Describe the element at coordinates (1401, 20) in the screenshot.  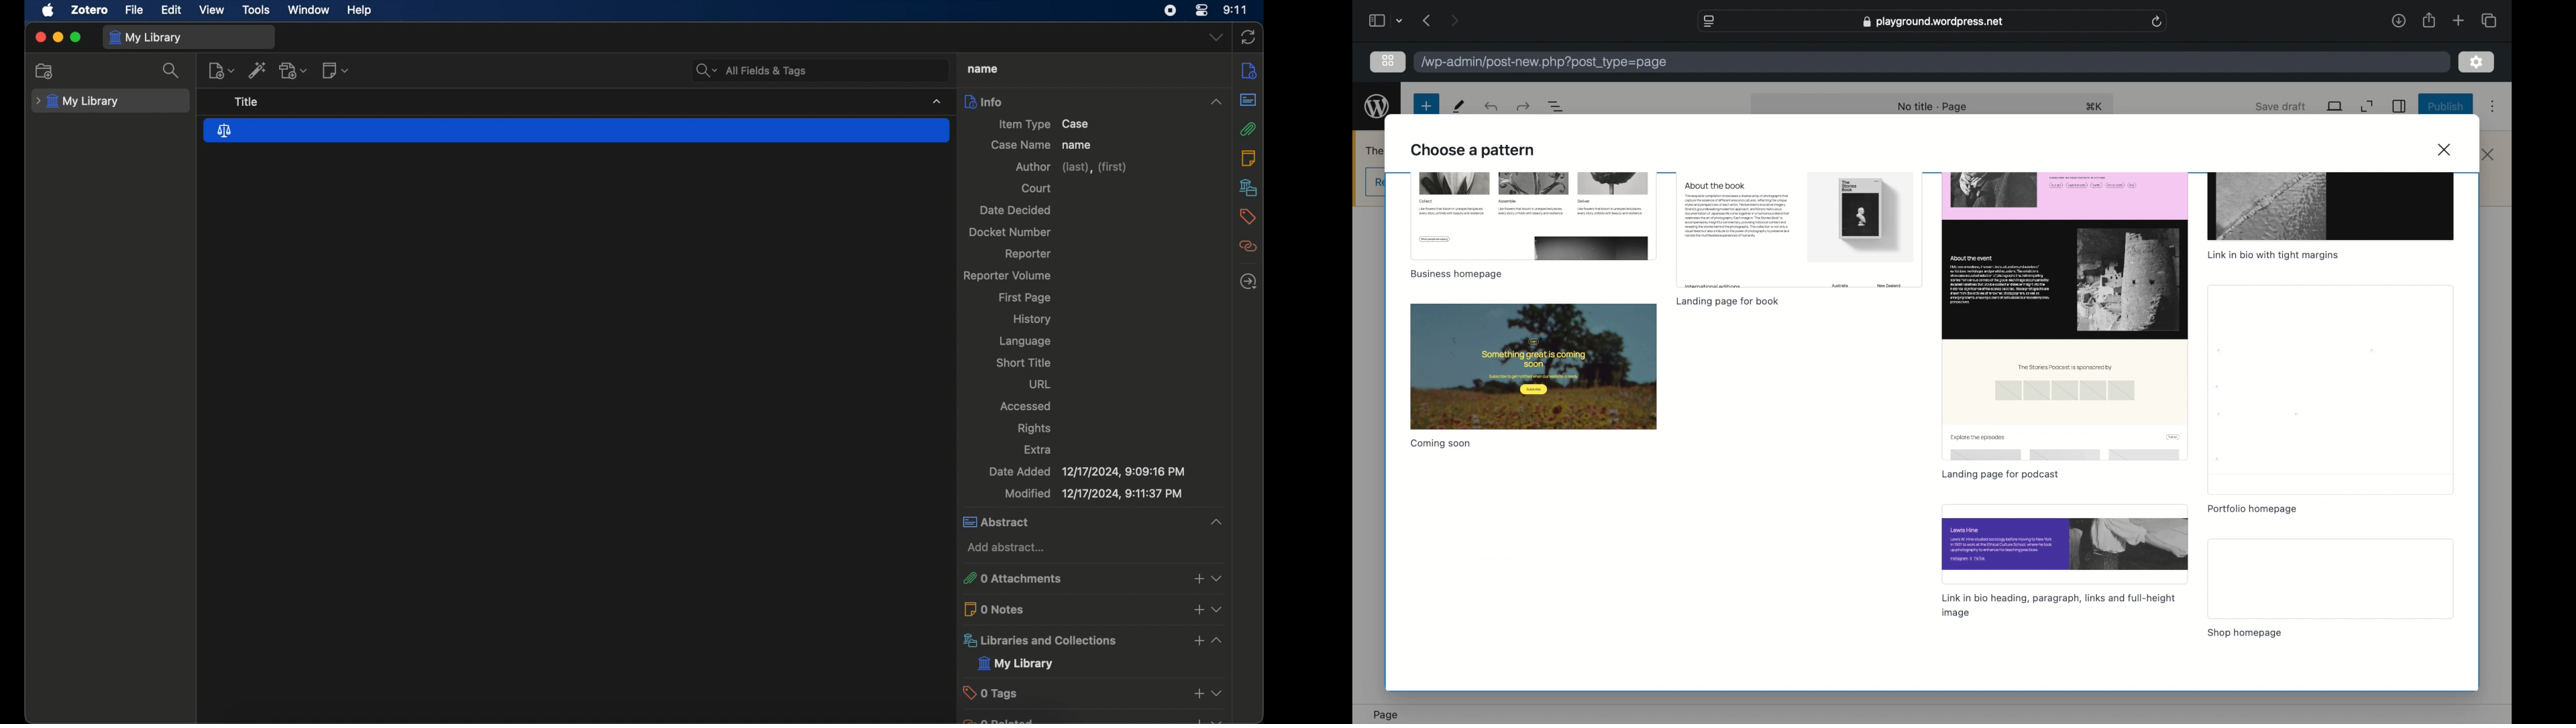
I see `dropdown` at that location.